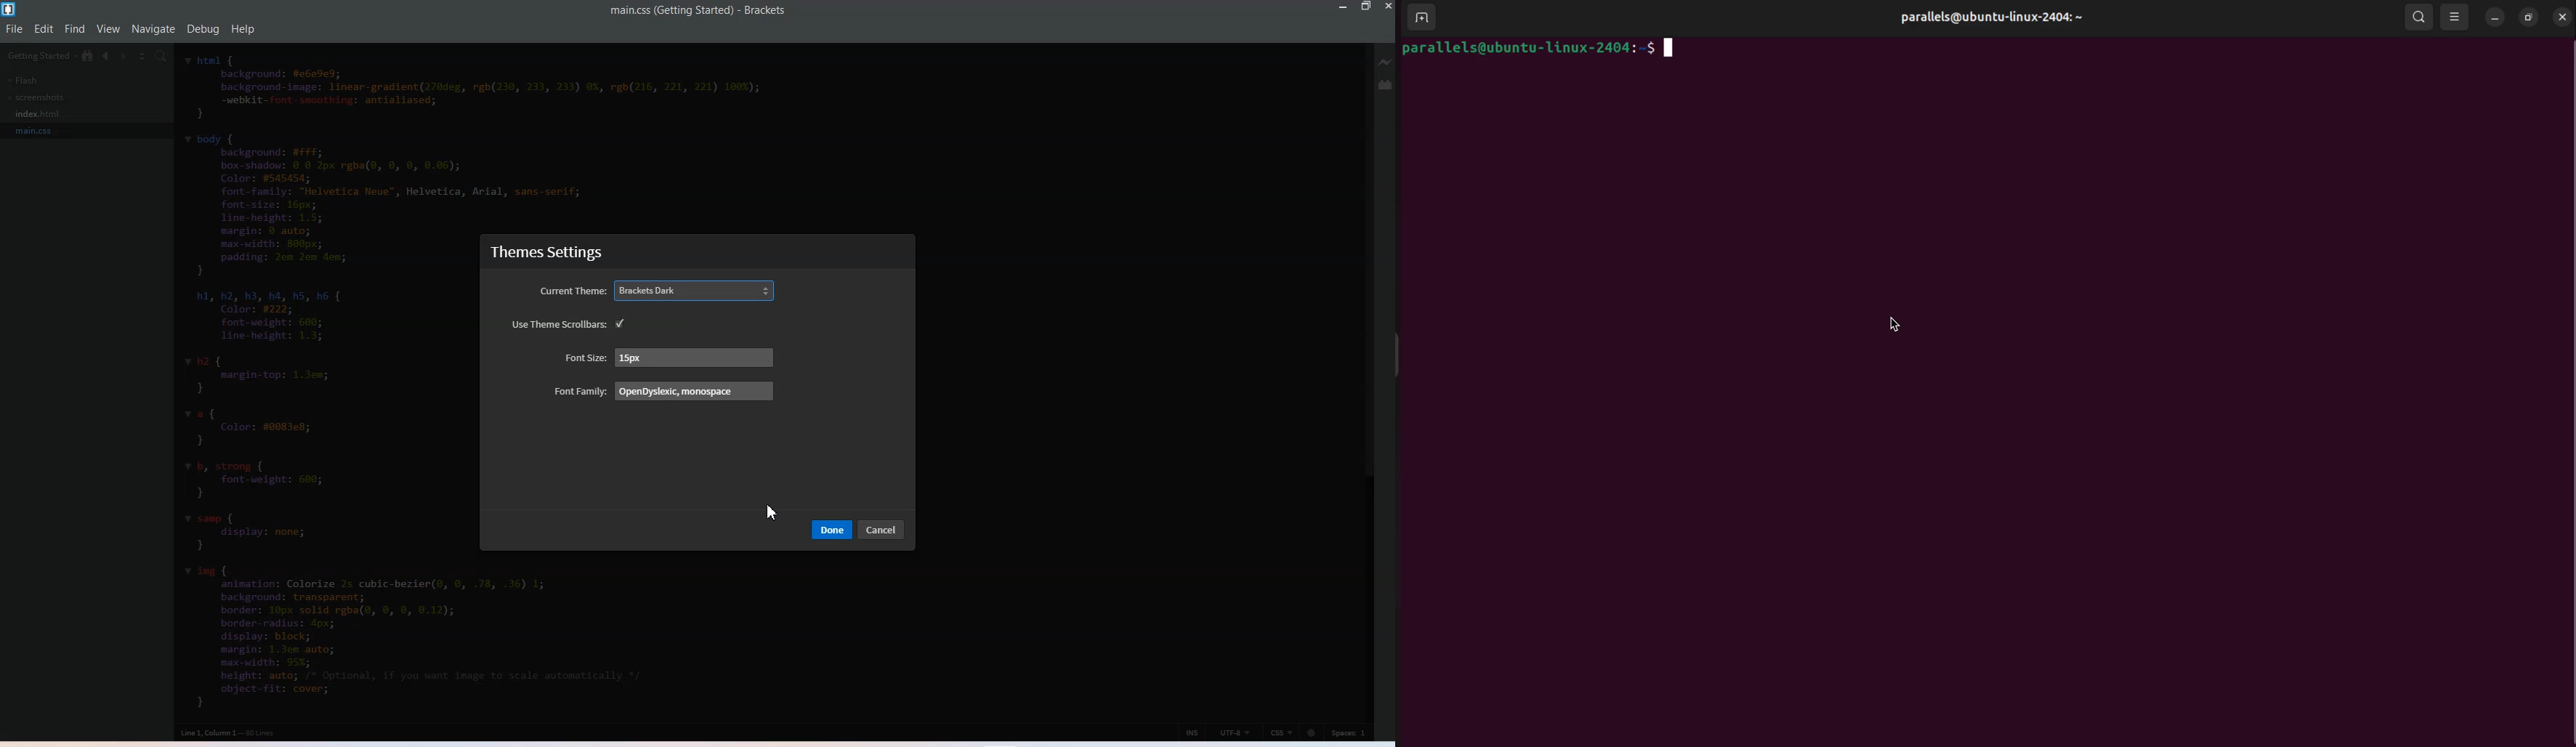 The image size is (2576, 756). What do you see at coordinates (1386, 7) in the screenshot?
I see `Close` at bounding box center [1386, 7].